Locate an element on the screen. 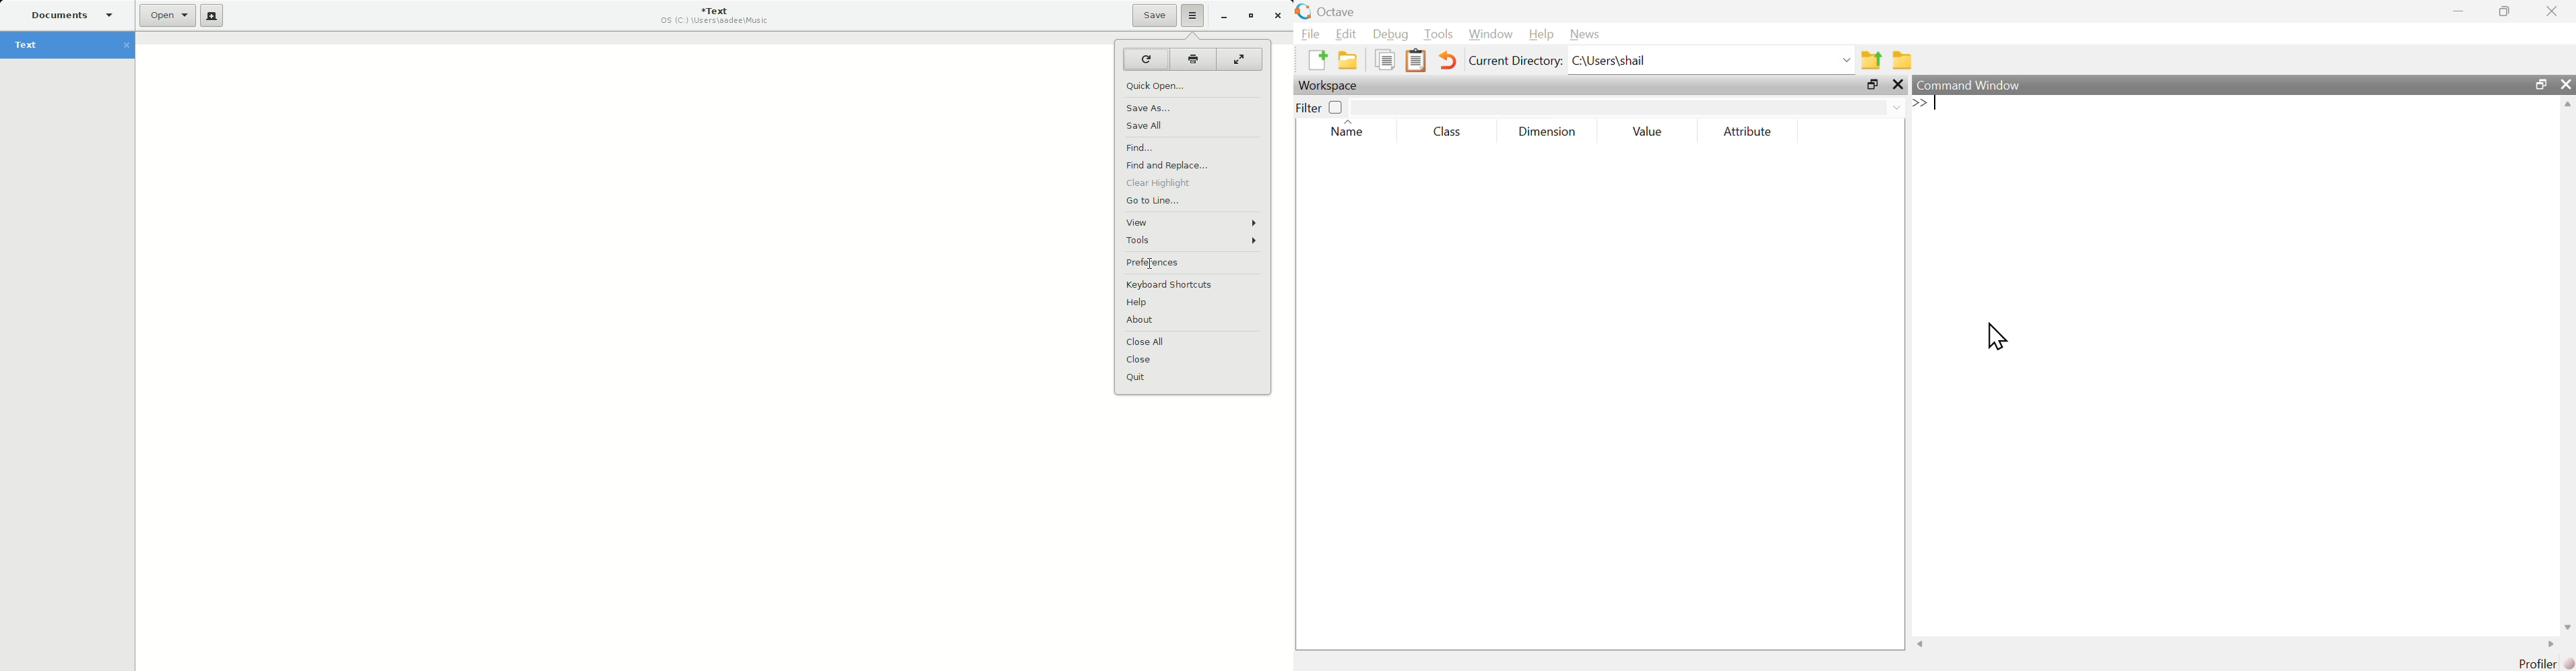 This screenshot has height=672, width=2576. paste is located at coordinates (1417, 59).